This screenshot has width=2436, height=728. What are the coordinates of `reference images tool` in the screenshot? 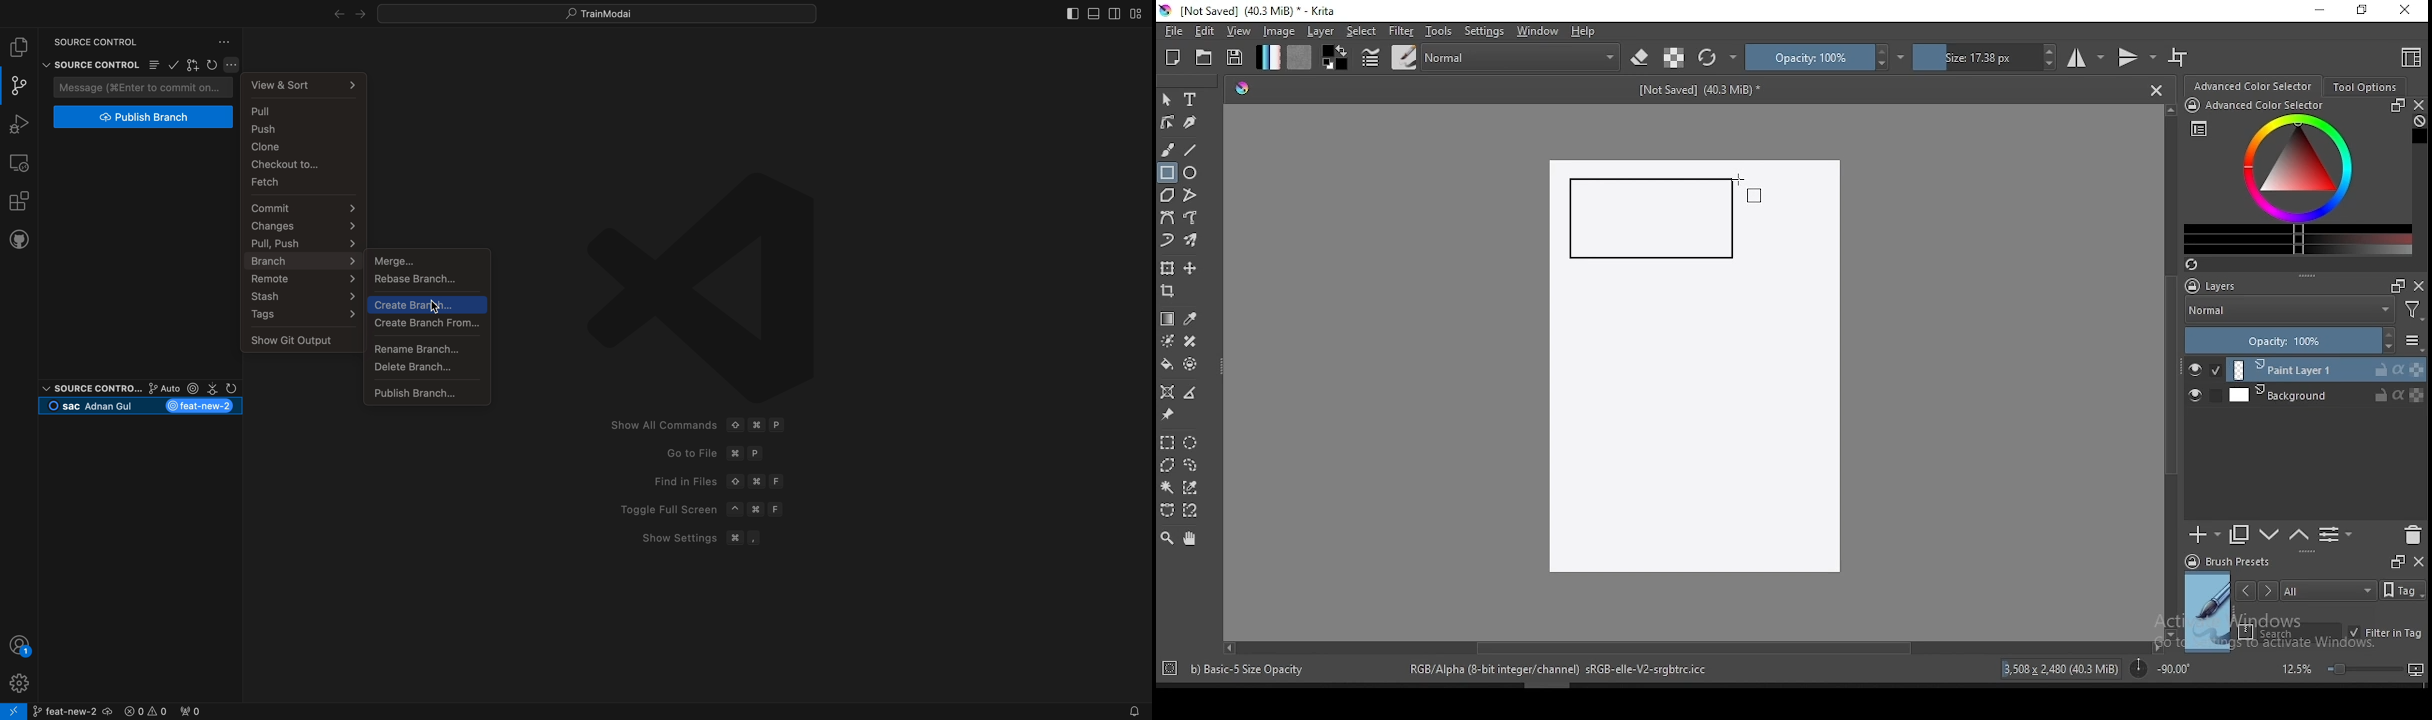 It's located at (1166, 415).